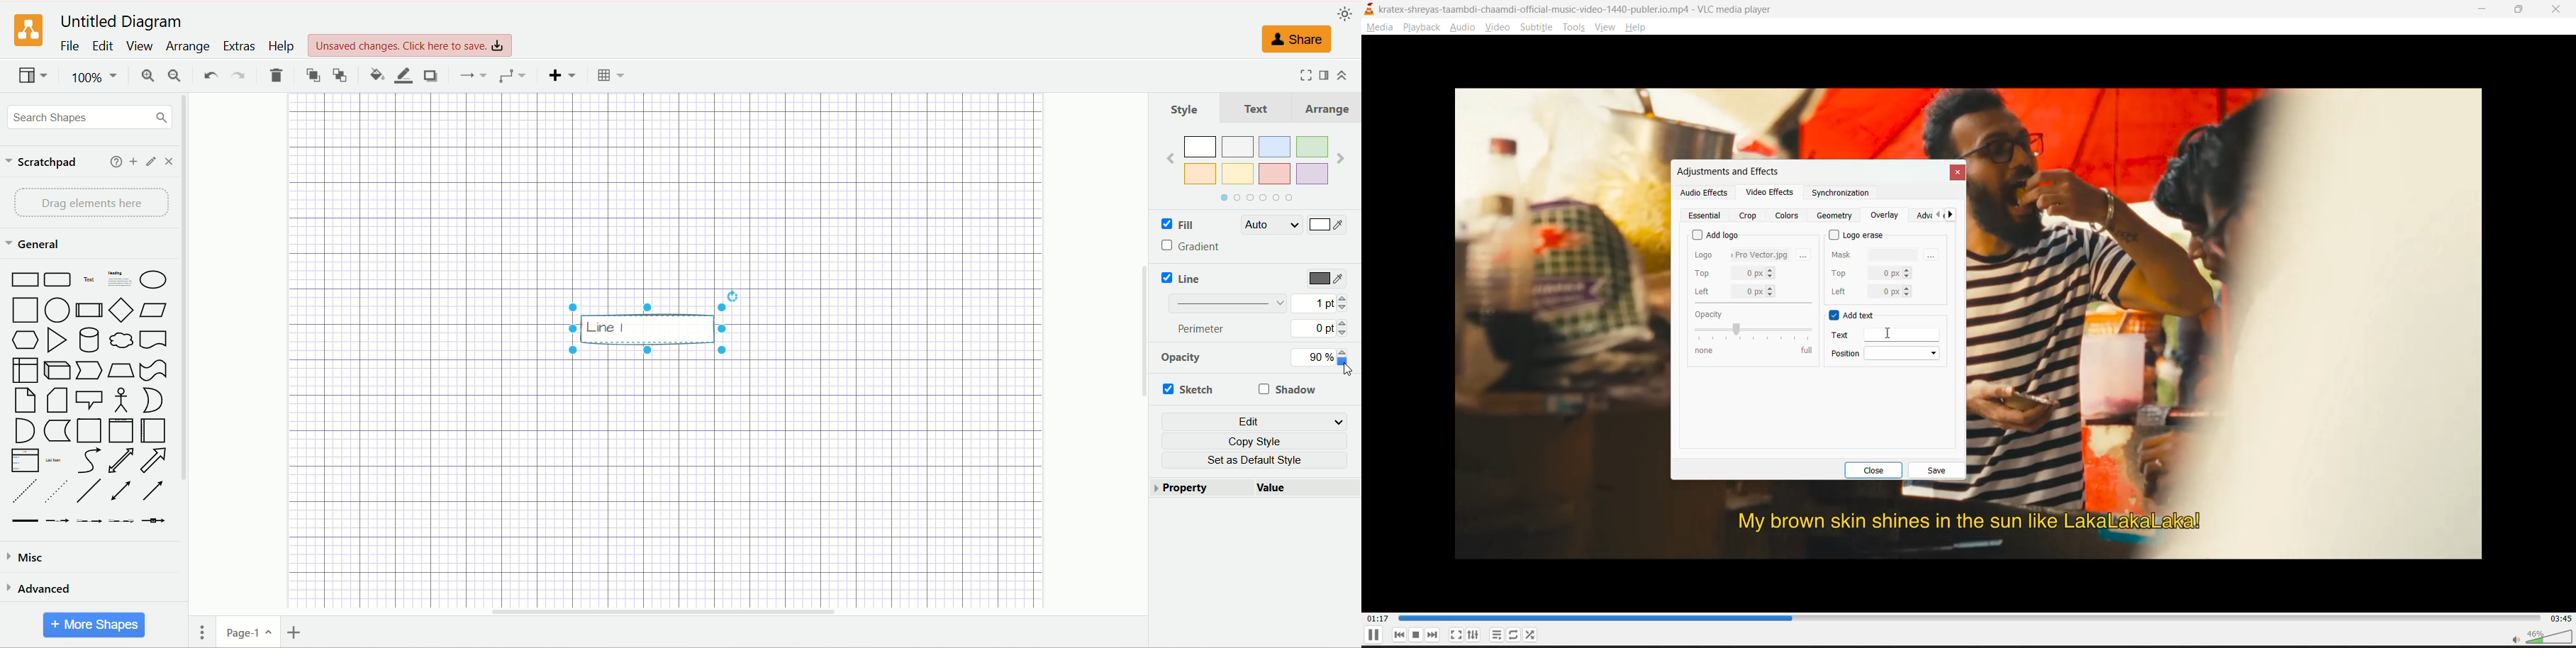 This screenshot has height=672, width=2576. Describe the element at coordinates (87, 522) in the screenshot. I see `Connector with 2 labels` at that location.